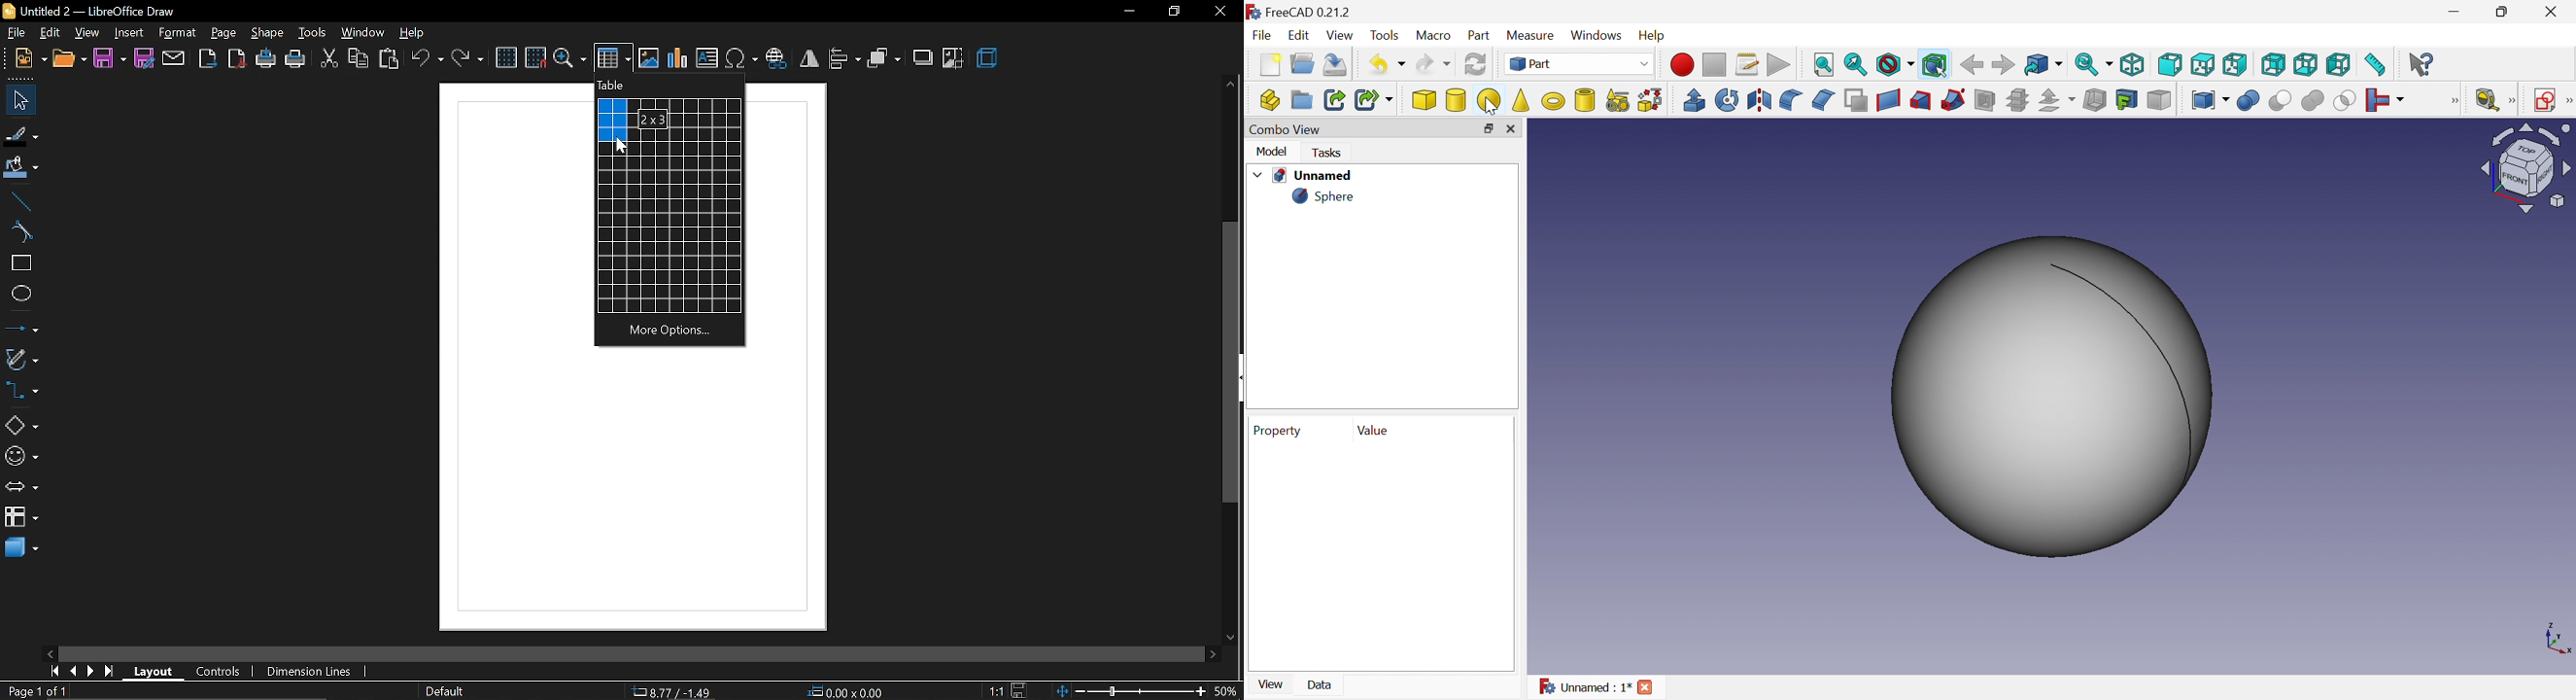 The width and height of the screenshot is (2576, 700). What do you see at coordinates (1489, 101) in the screenshot?
I see `Sphere` at bounding box center [1489, 101].